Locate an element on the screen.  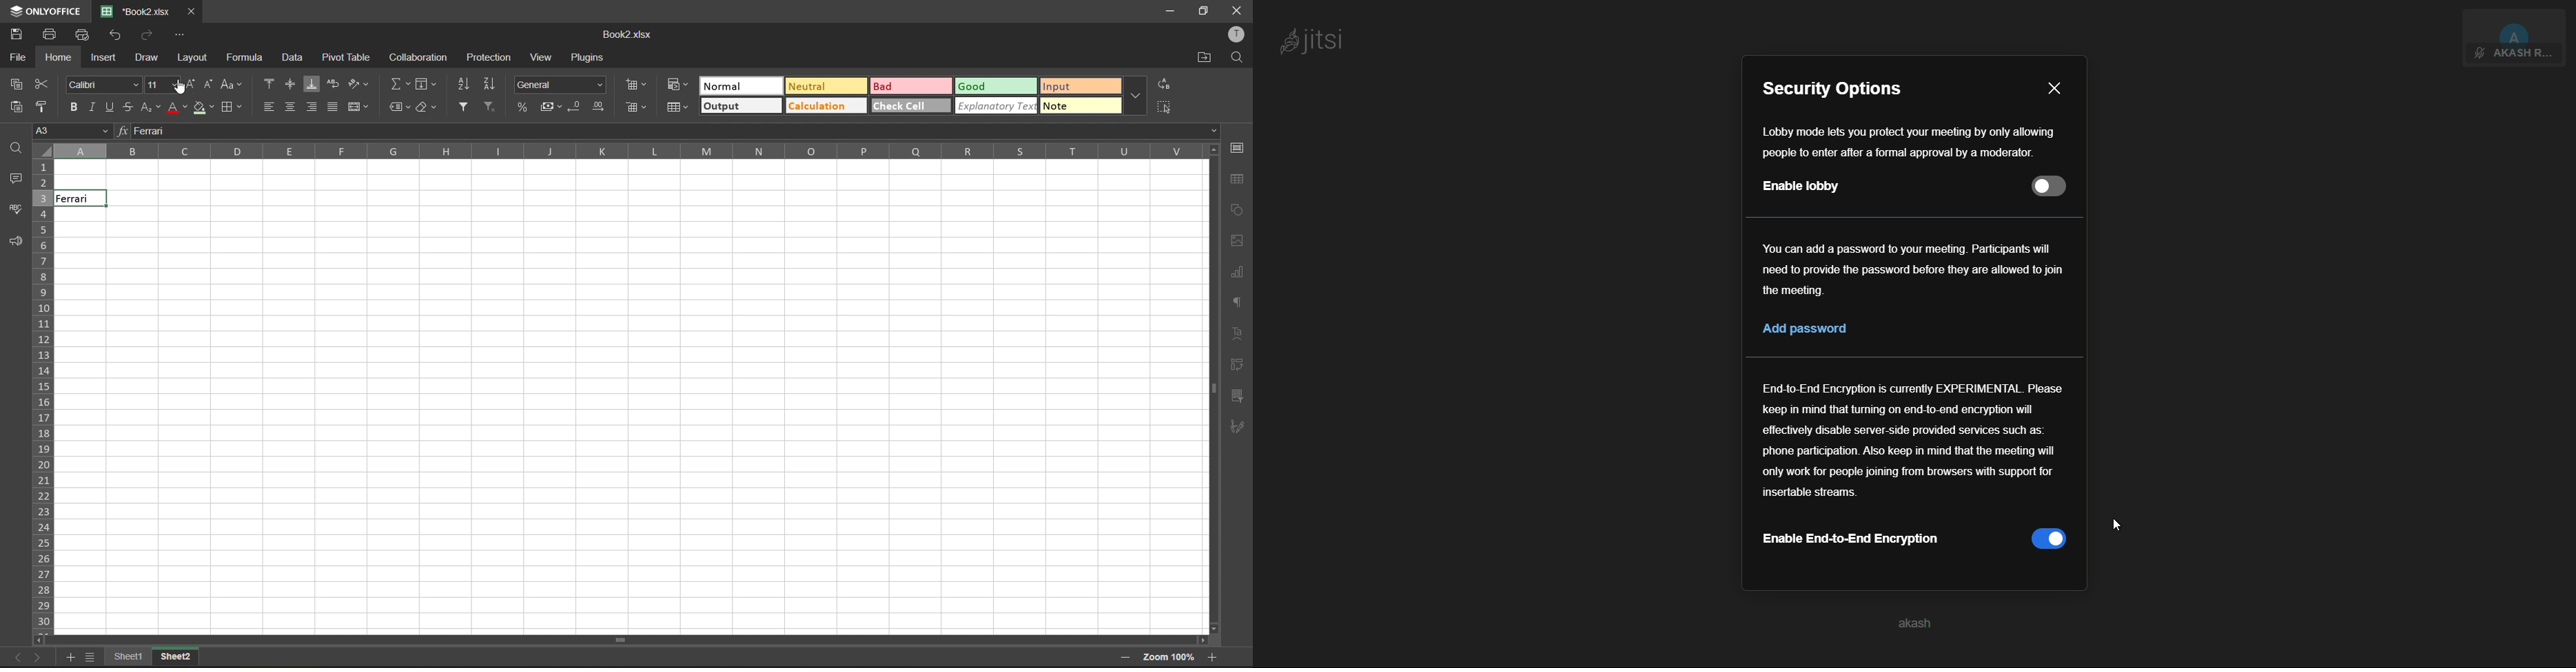
formula is located at coordinates (247, 59).